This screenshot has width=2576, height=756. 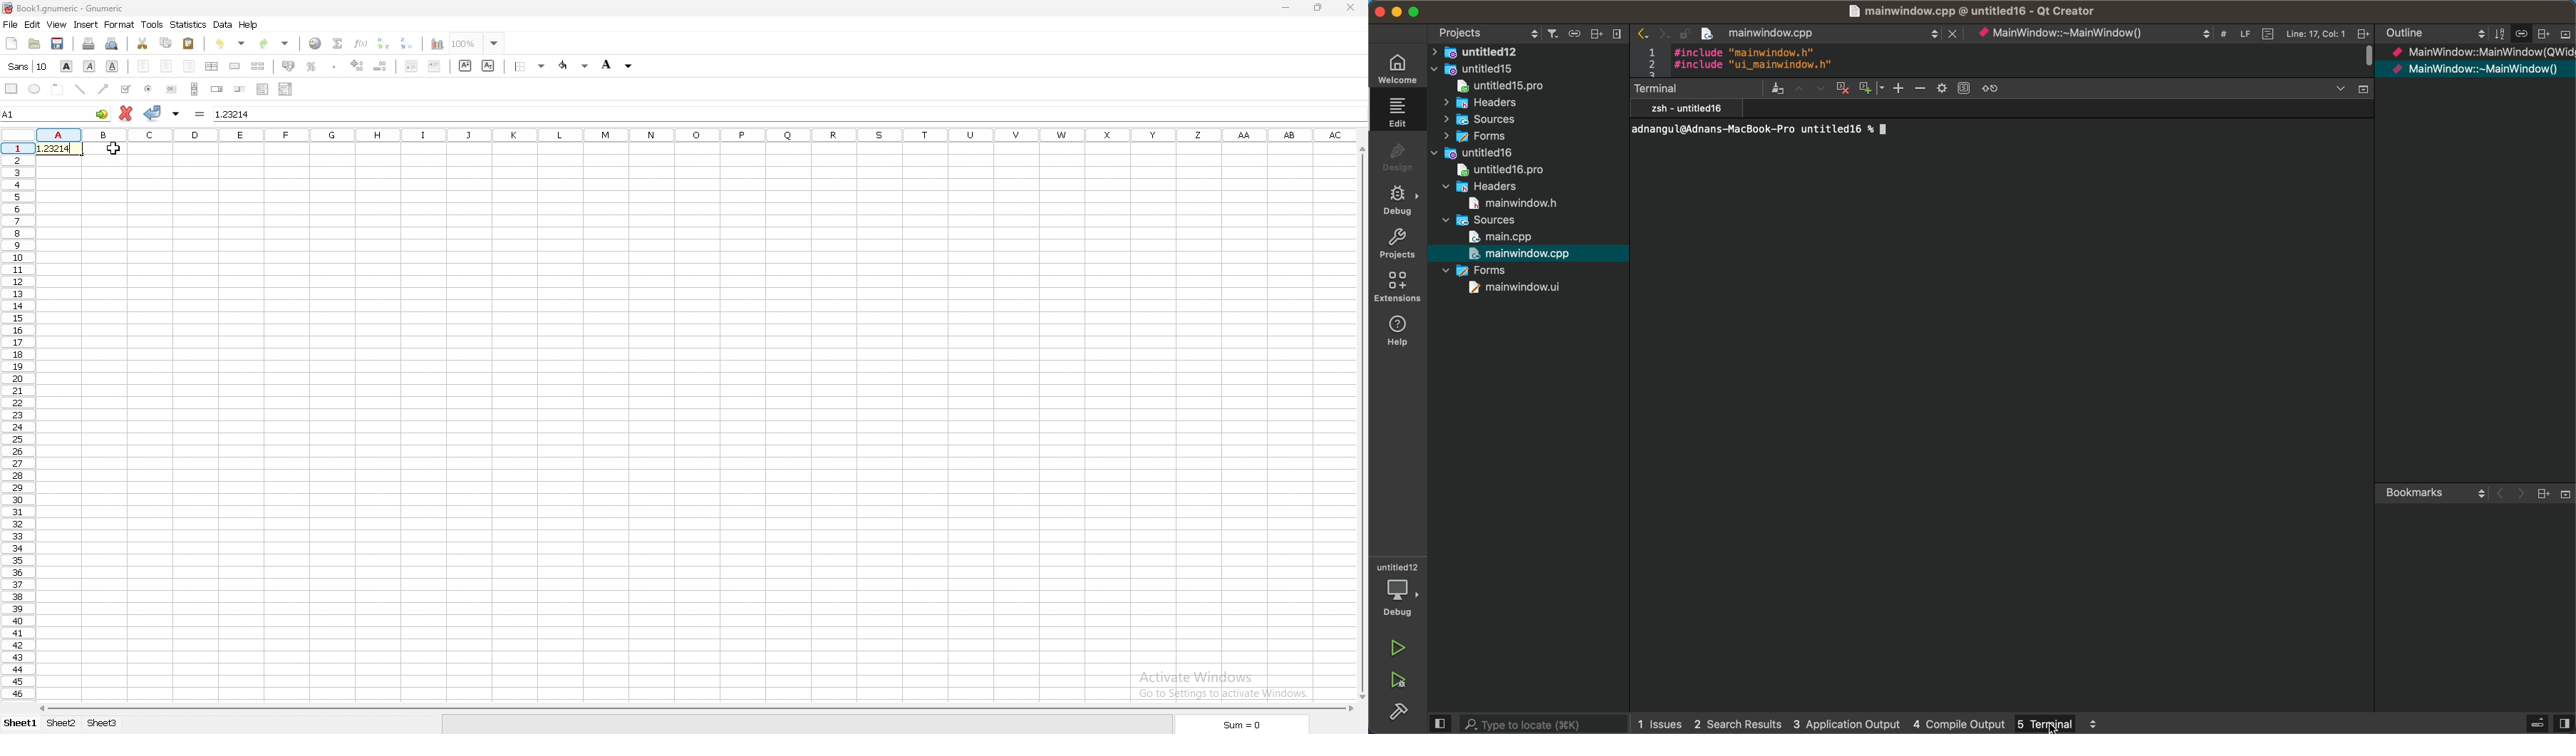 I want to click on insert, so click(x=85, y=25).